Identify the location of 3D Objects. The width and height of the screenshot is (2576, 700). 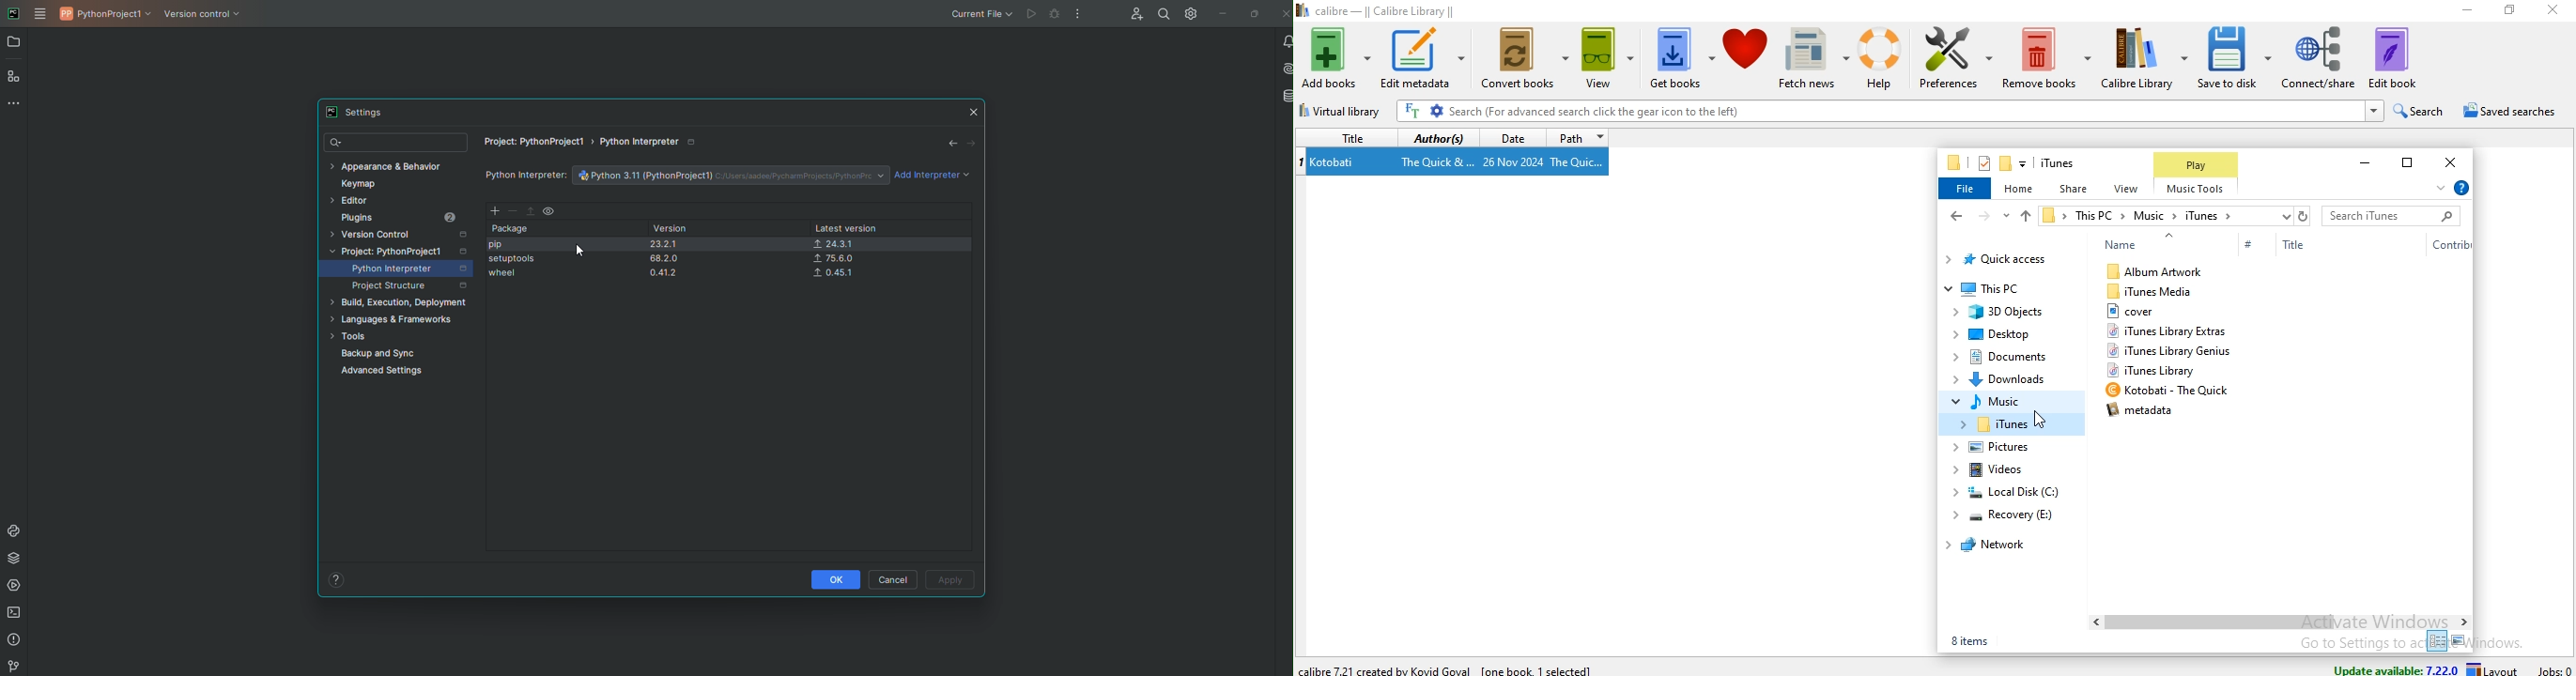
(2000, 314).